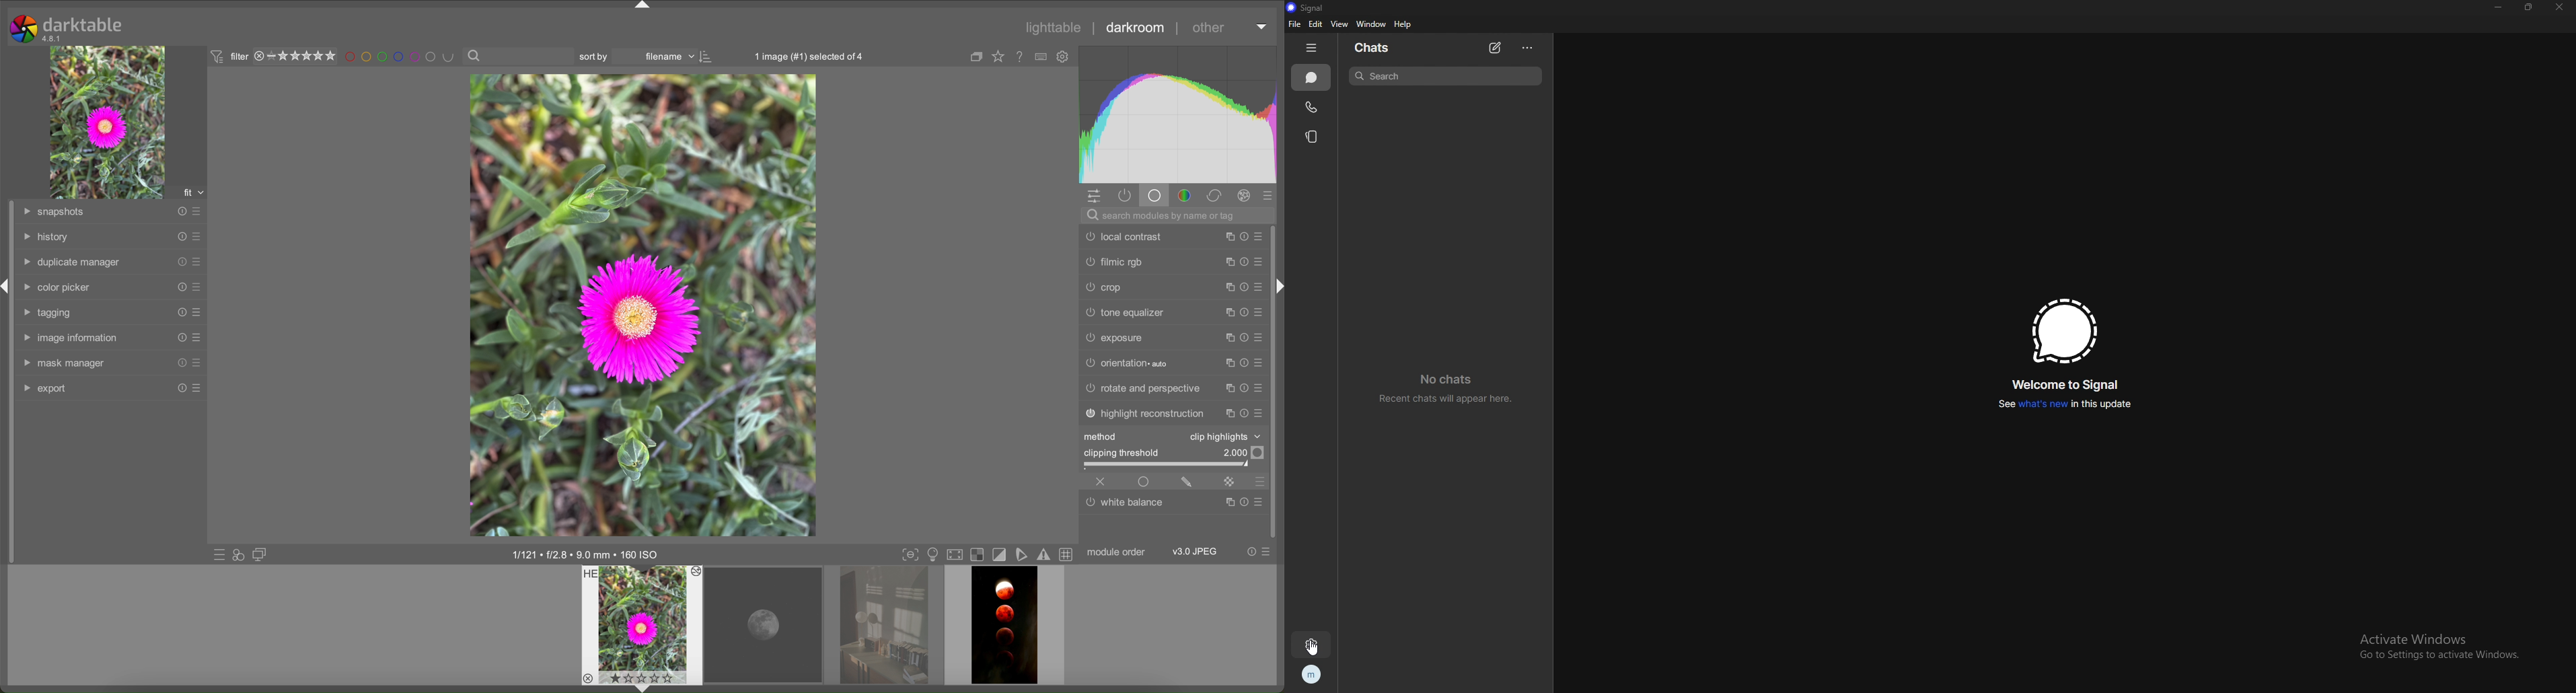 This screenshot has height=700, width=2576. What do you see at coordinates (196, 286) in the screenshot?
I see `presets` at bounding box center [196, 286].